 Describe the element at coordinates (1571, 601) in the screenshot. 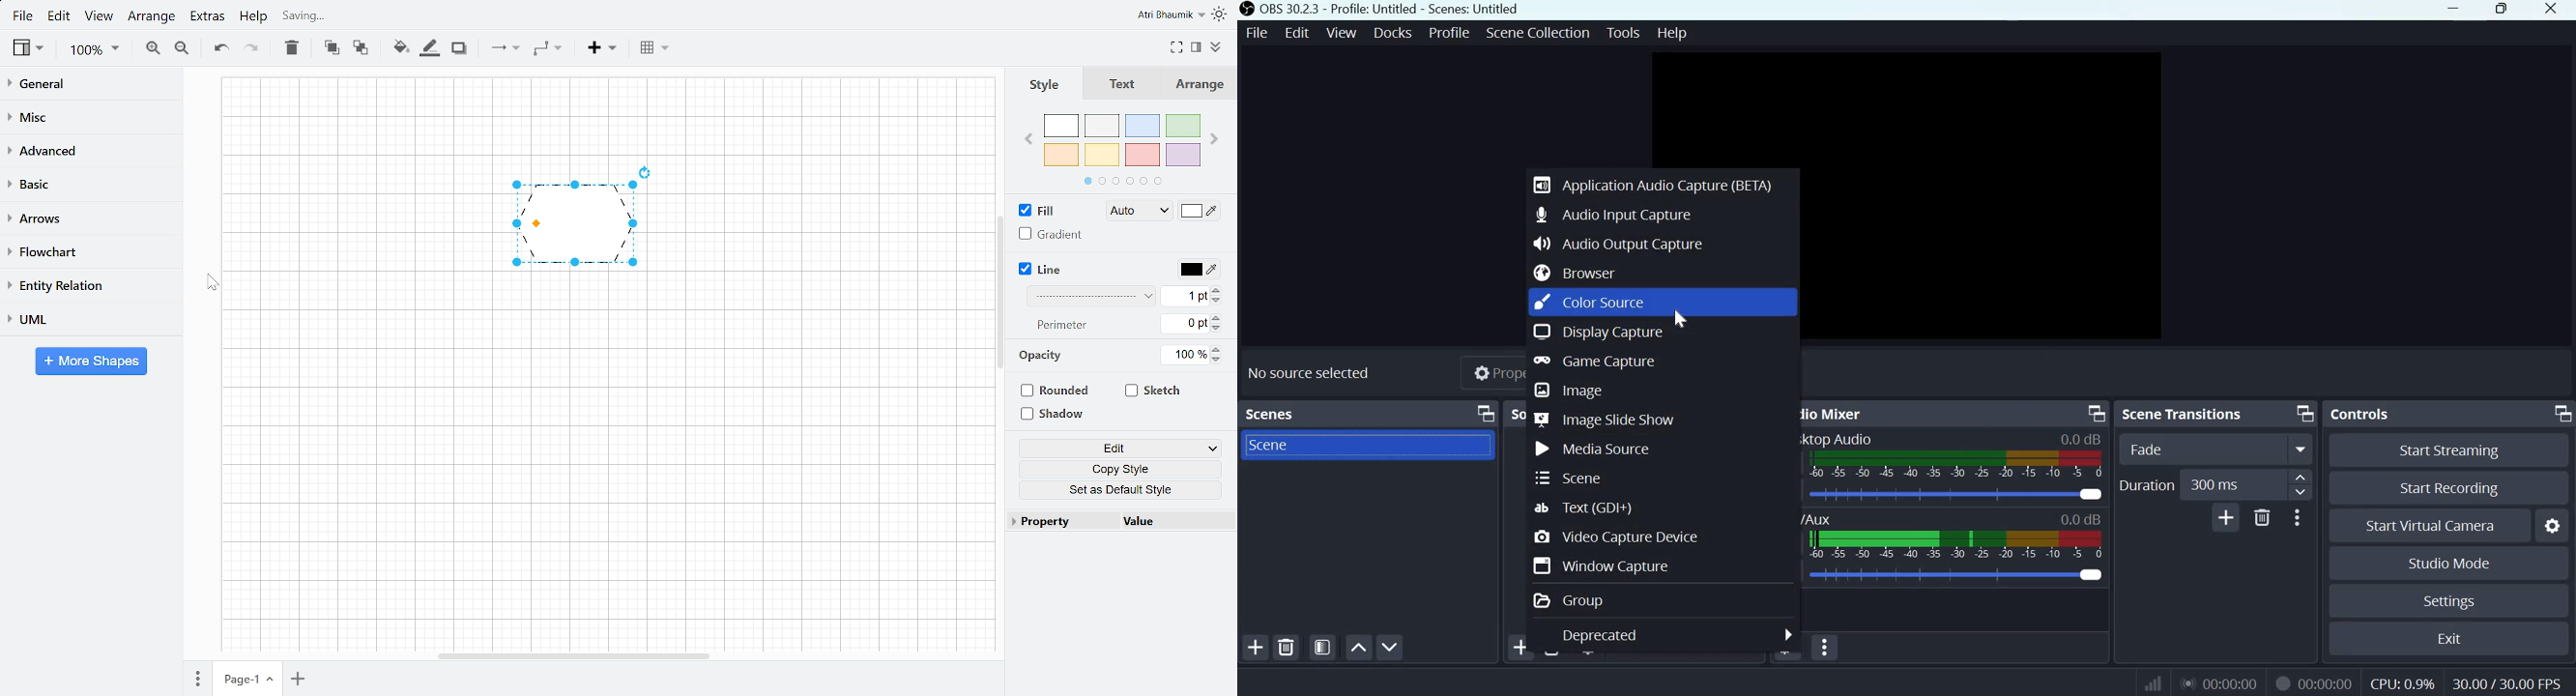

I see `Group` at that location.